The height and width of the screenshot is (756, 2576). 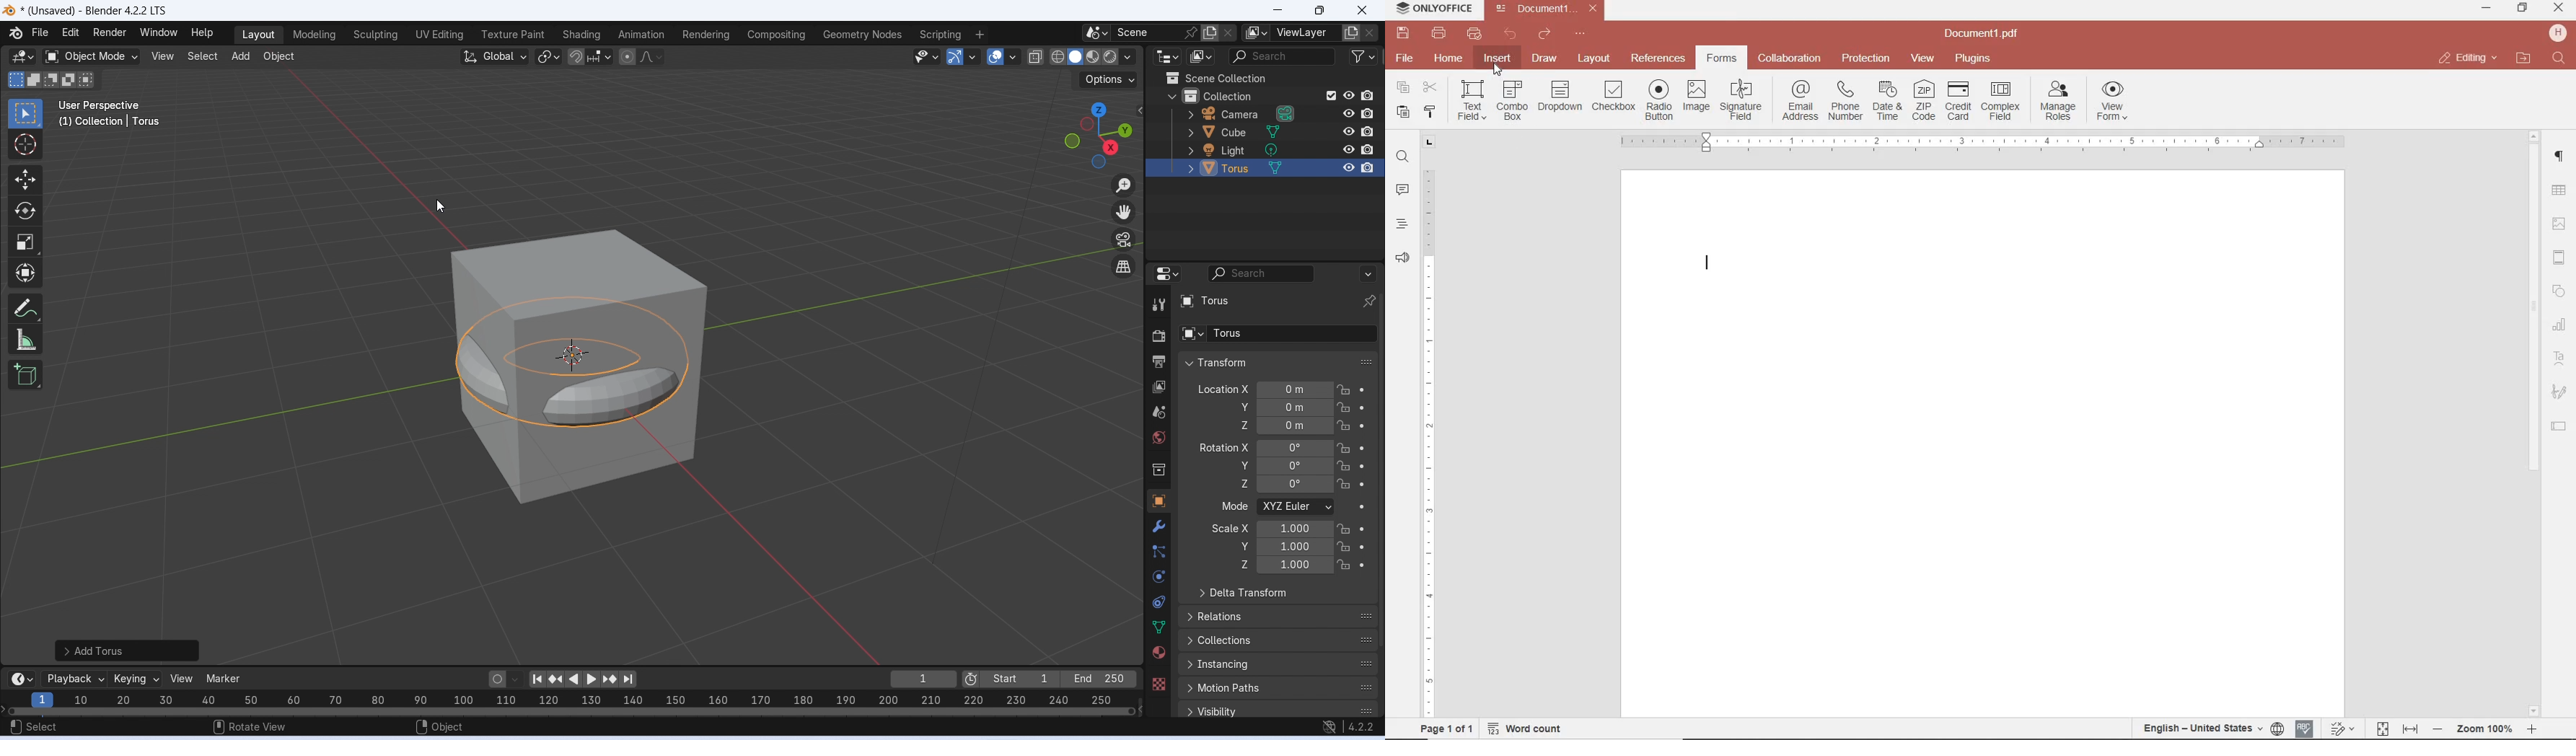 What do you see at coordinates (1657, 59) in the screenshot?
I see `reference` at bounding box center [1657, 59].